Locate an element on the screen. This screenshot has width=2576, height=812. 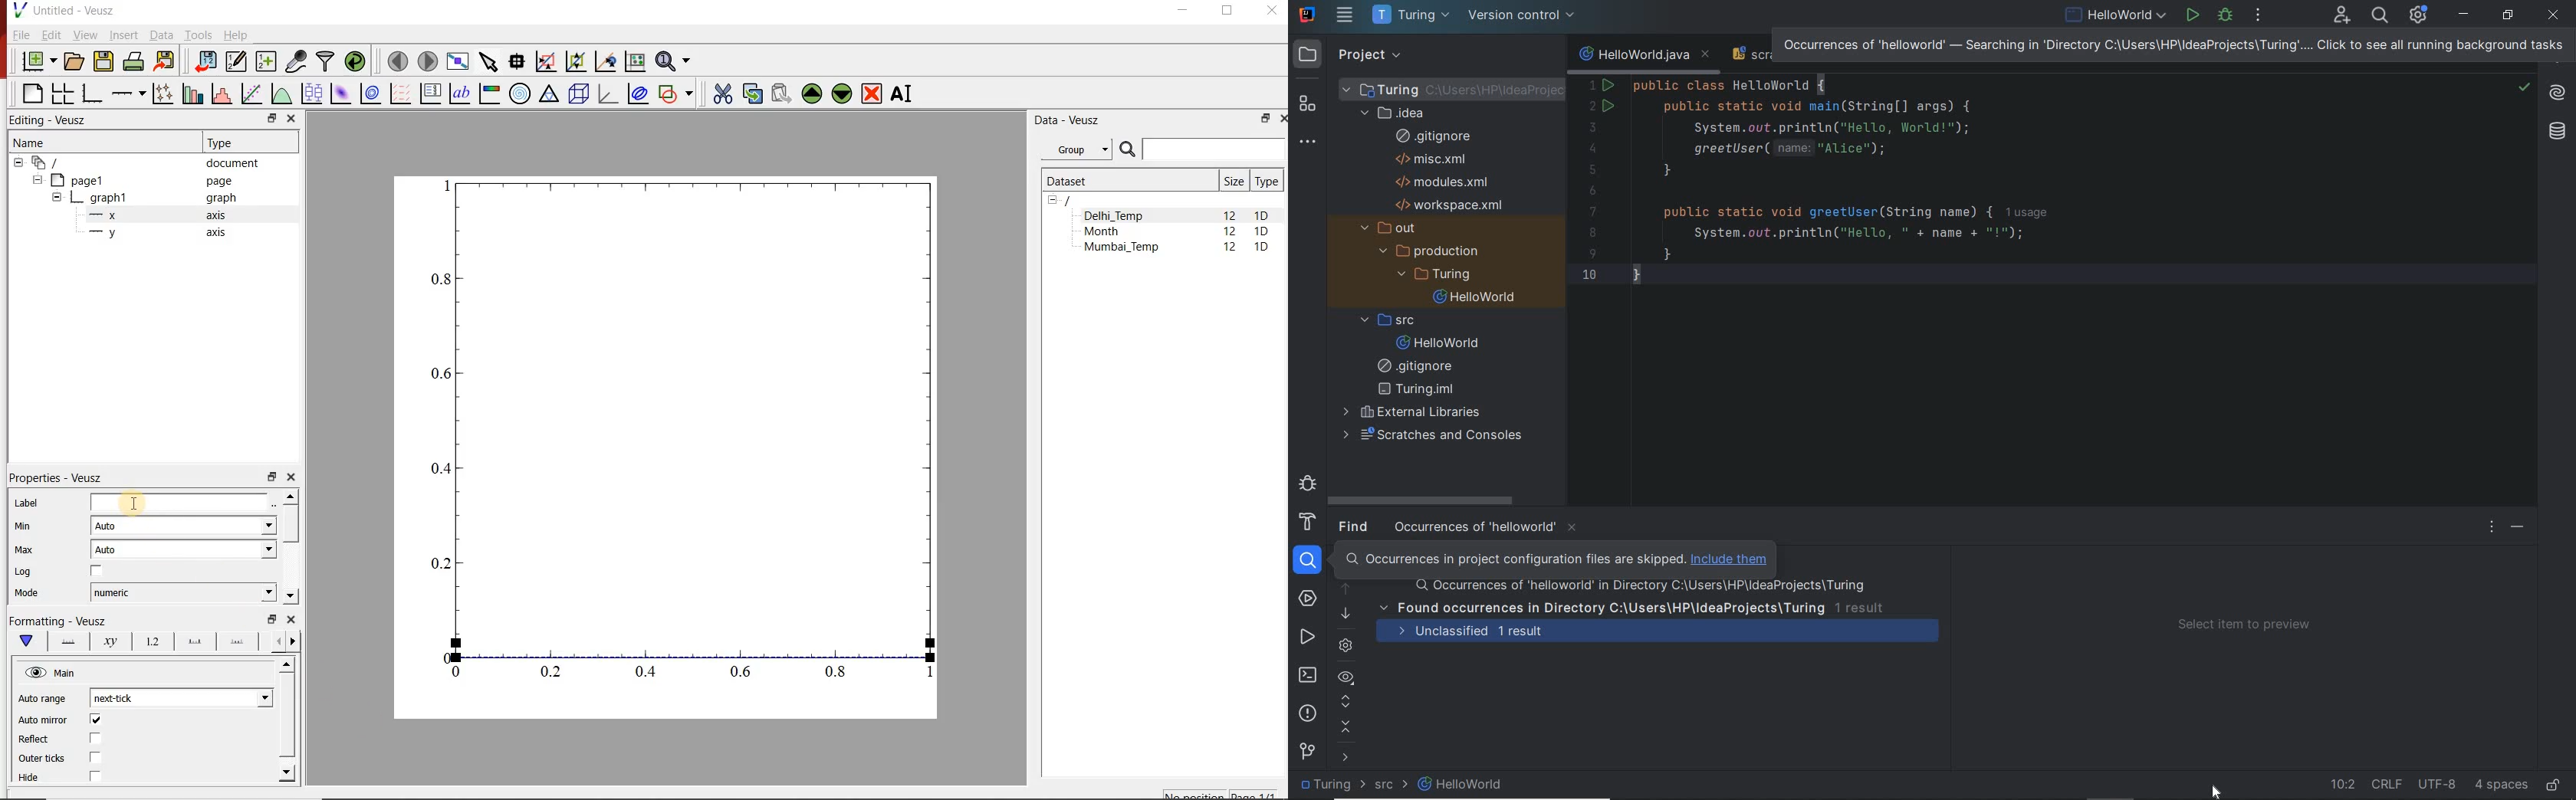
fit a function to data is located at coordinates (251, 93).